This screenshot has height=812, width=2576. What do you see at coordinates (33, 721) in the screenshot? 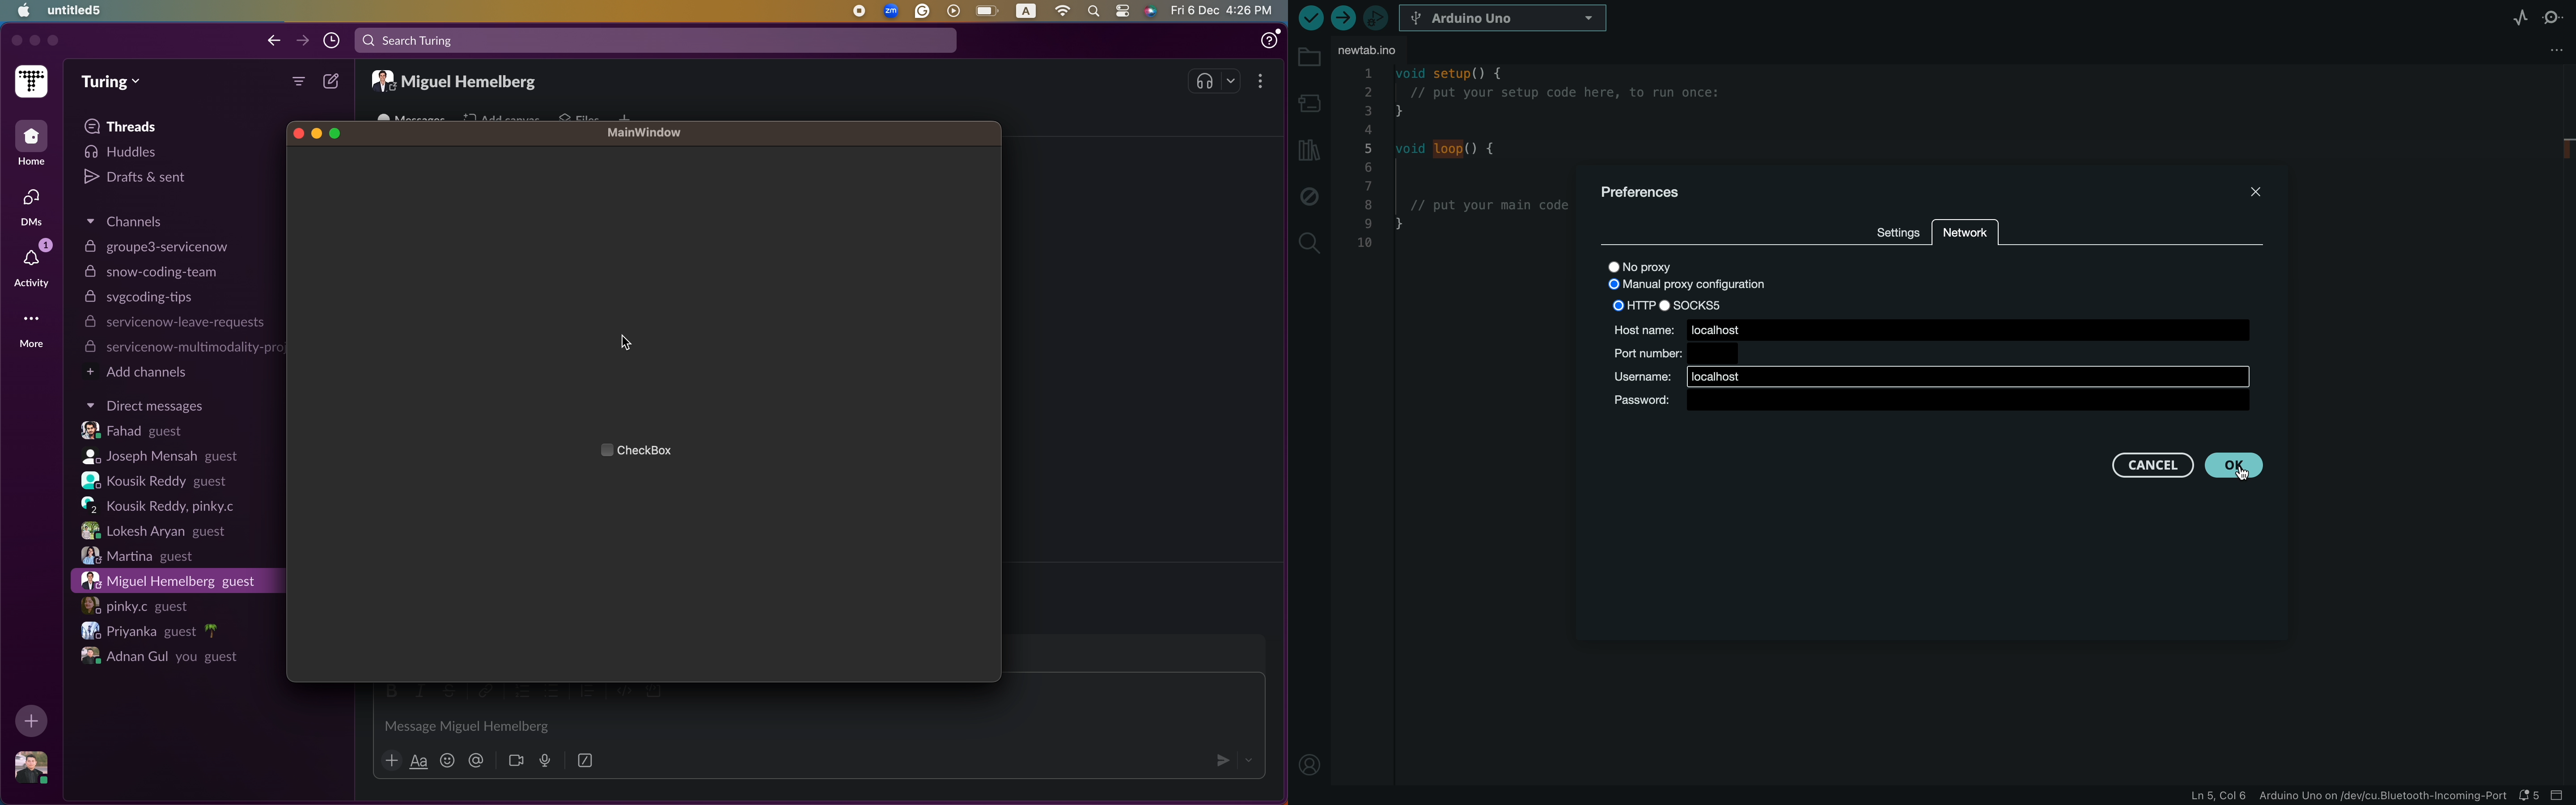
I see `add` at bounding box center [33, 721].